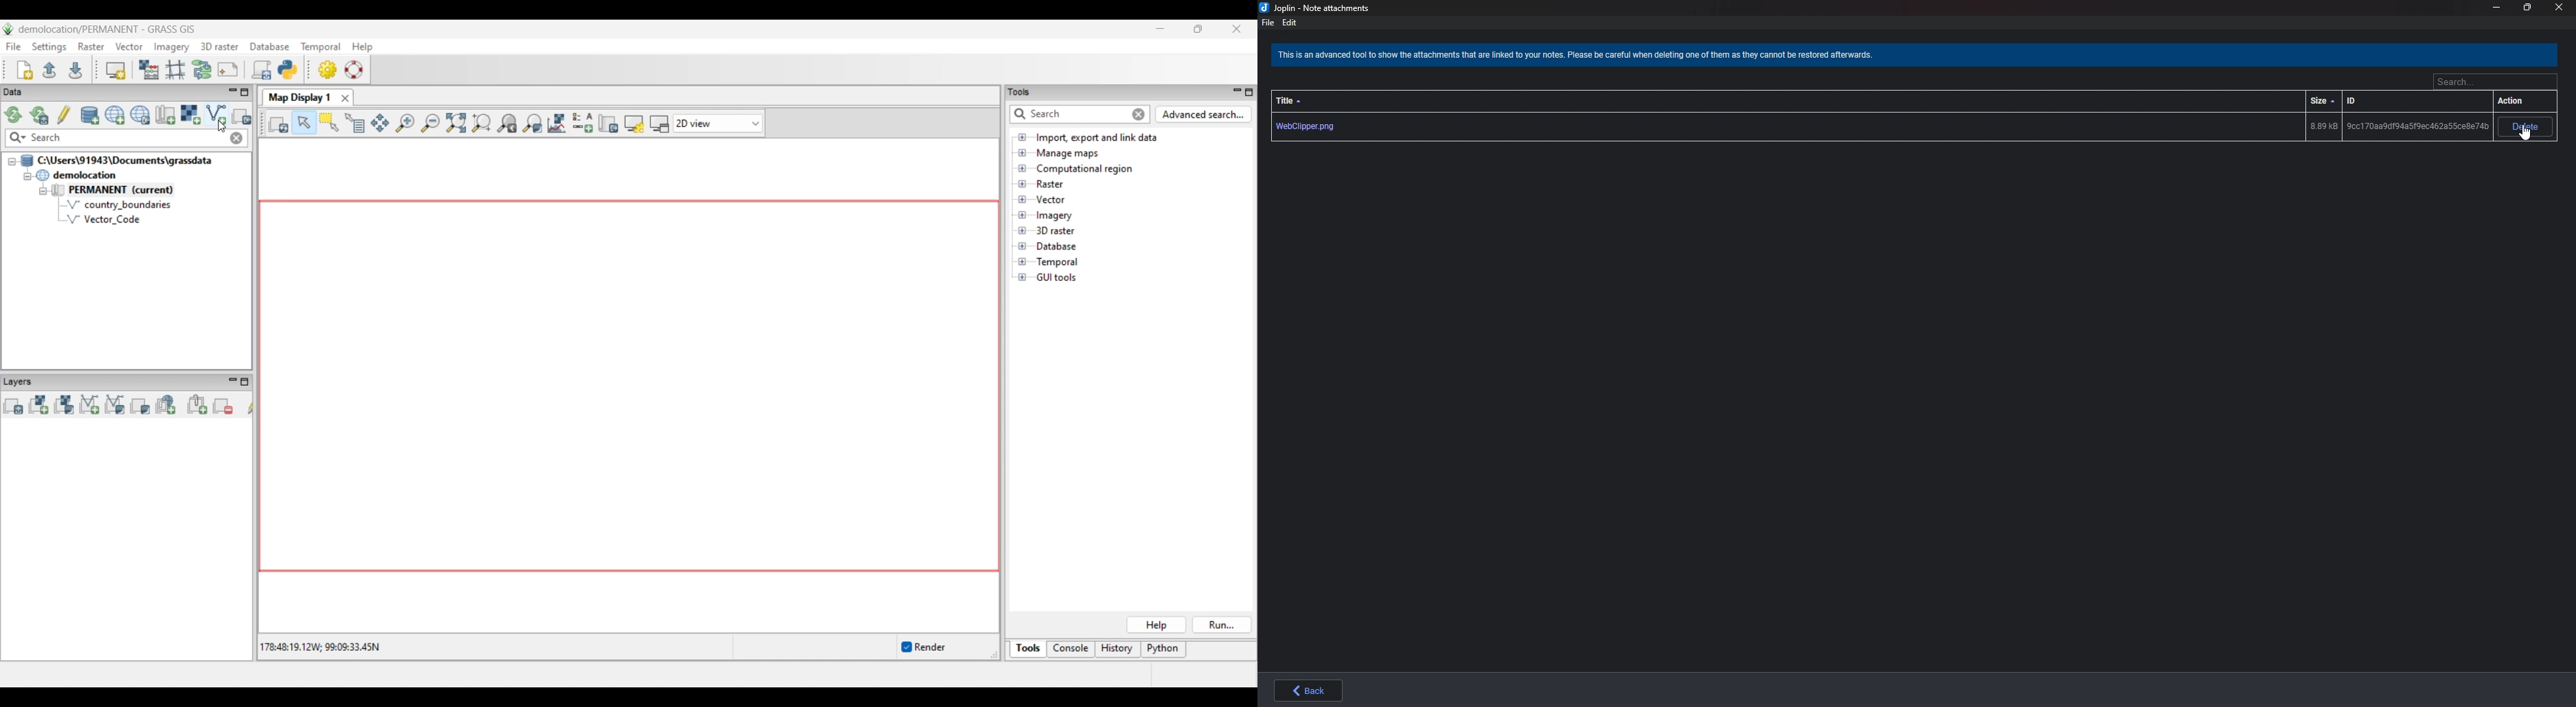  What do you see at coordinates (1291, 102) in the screenshot?
I see `Title` at bounding box center [1291, 102].